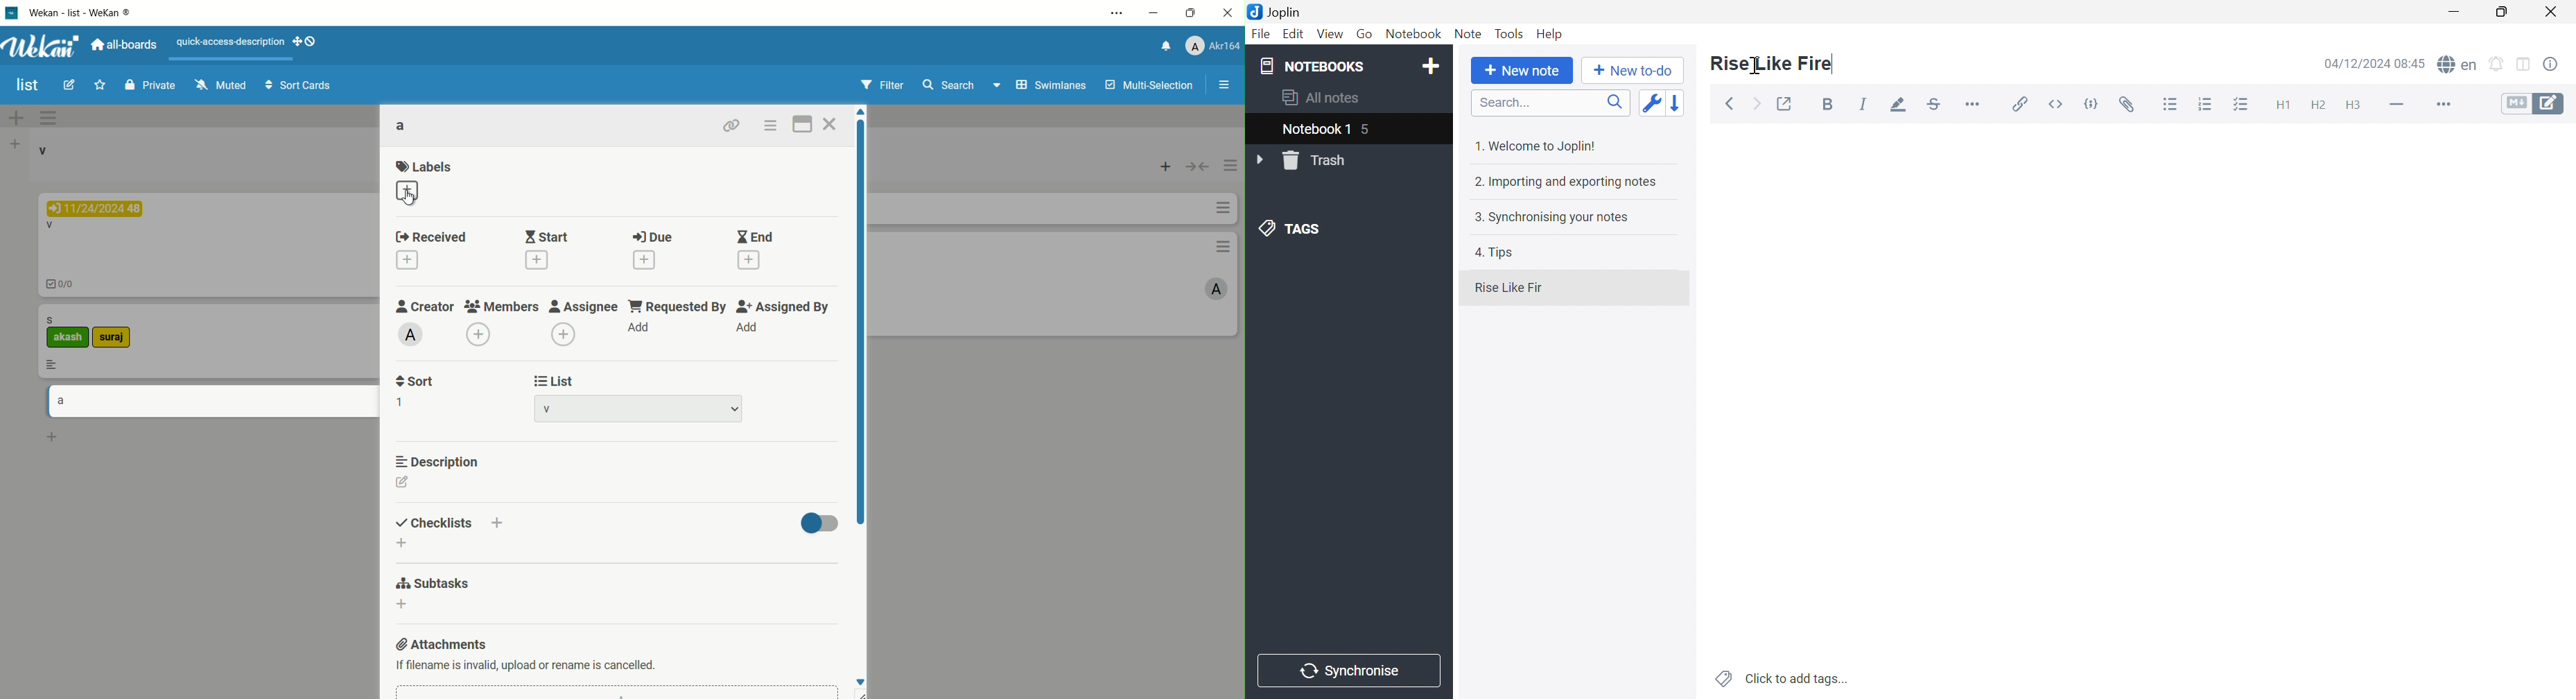 The image size is (2576, 700). I want to click on multi selections, so click(1148, 86).